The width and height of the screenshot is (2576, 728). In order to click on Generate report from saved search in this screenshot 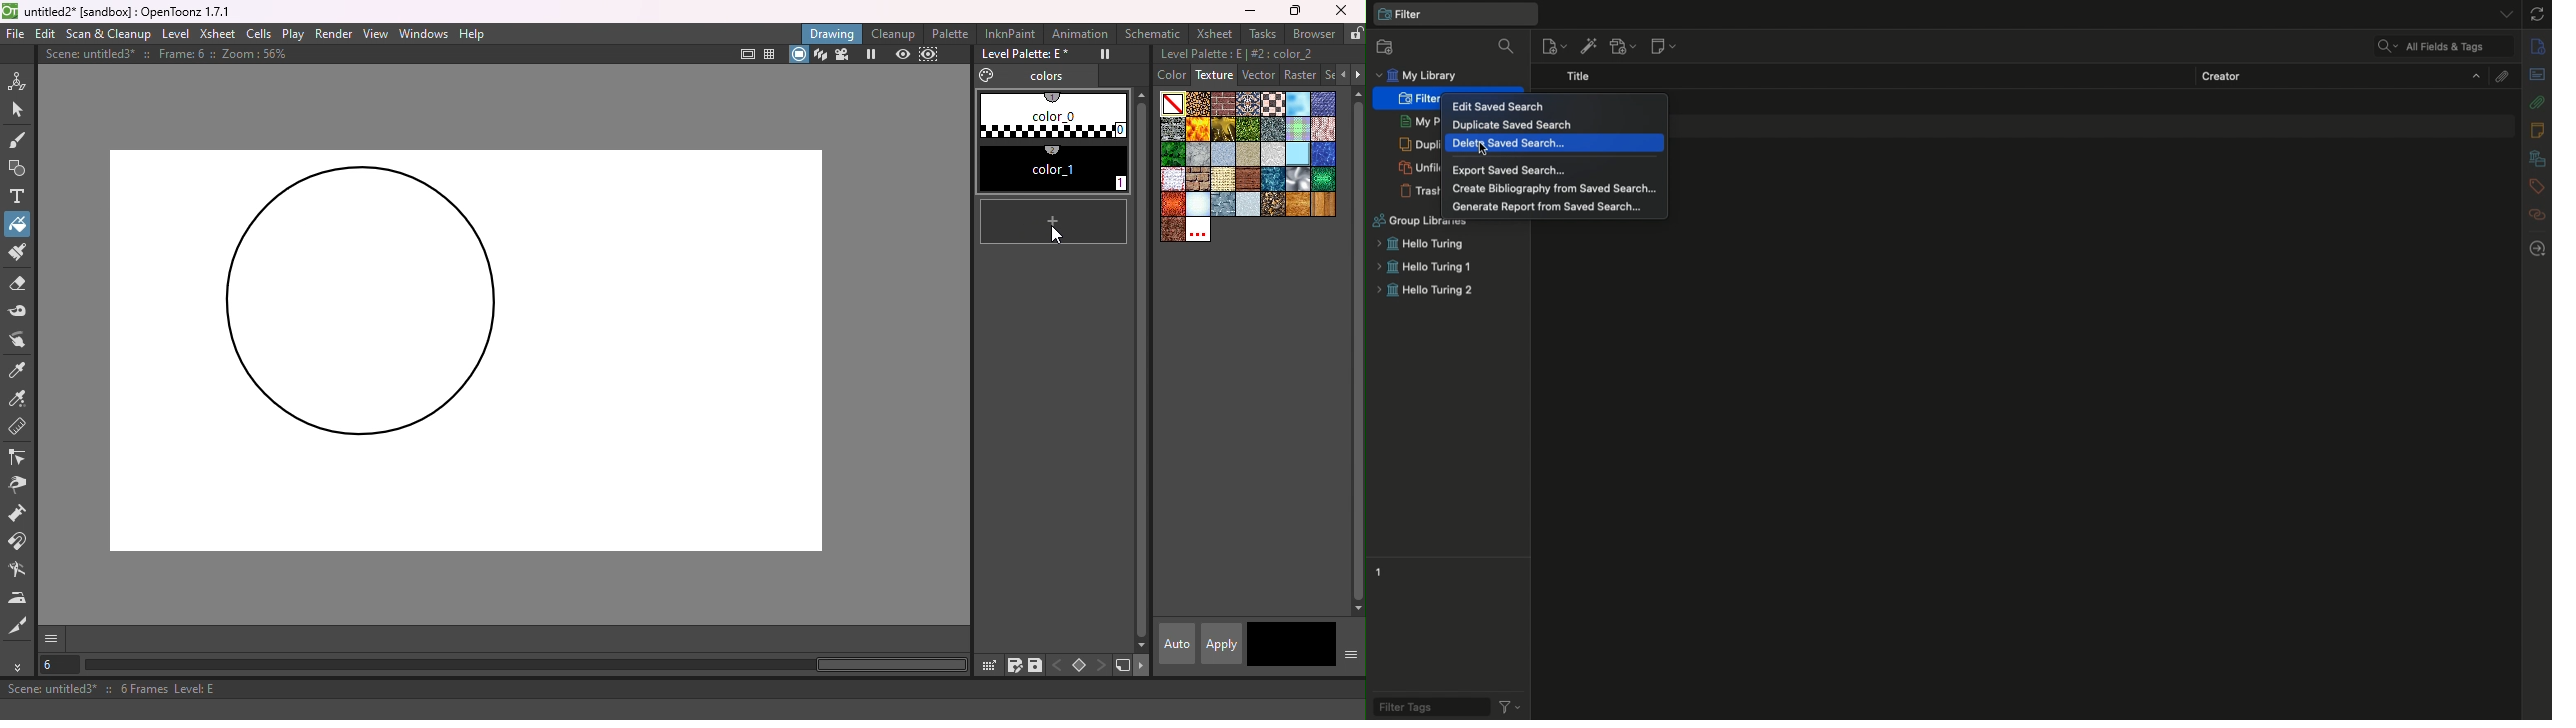, I will do `click(1551, 208)`.